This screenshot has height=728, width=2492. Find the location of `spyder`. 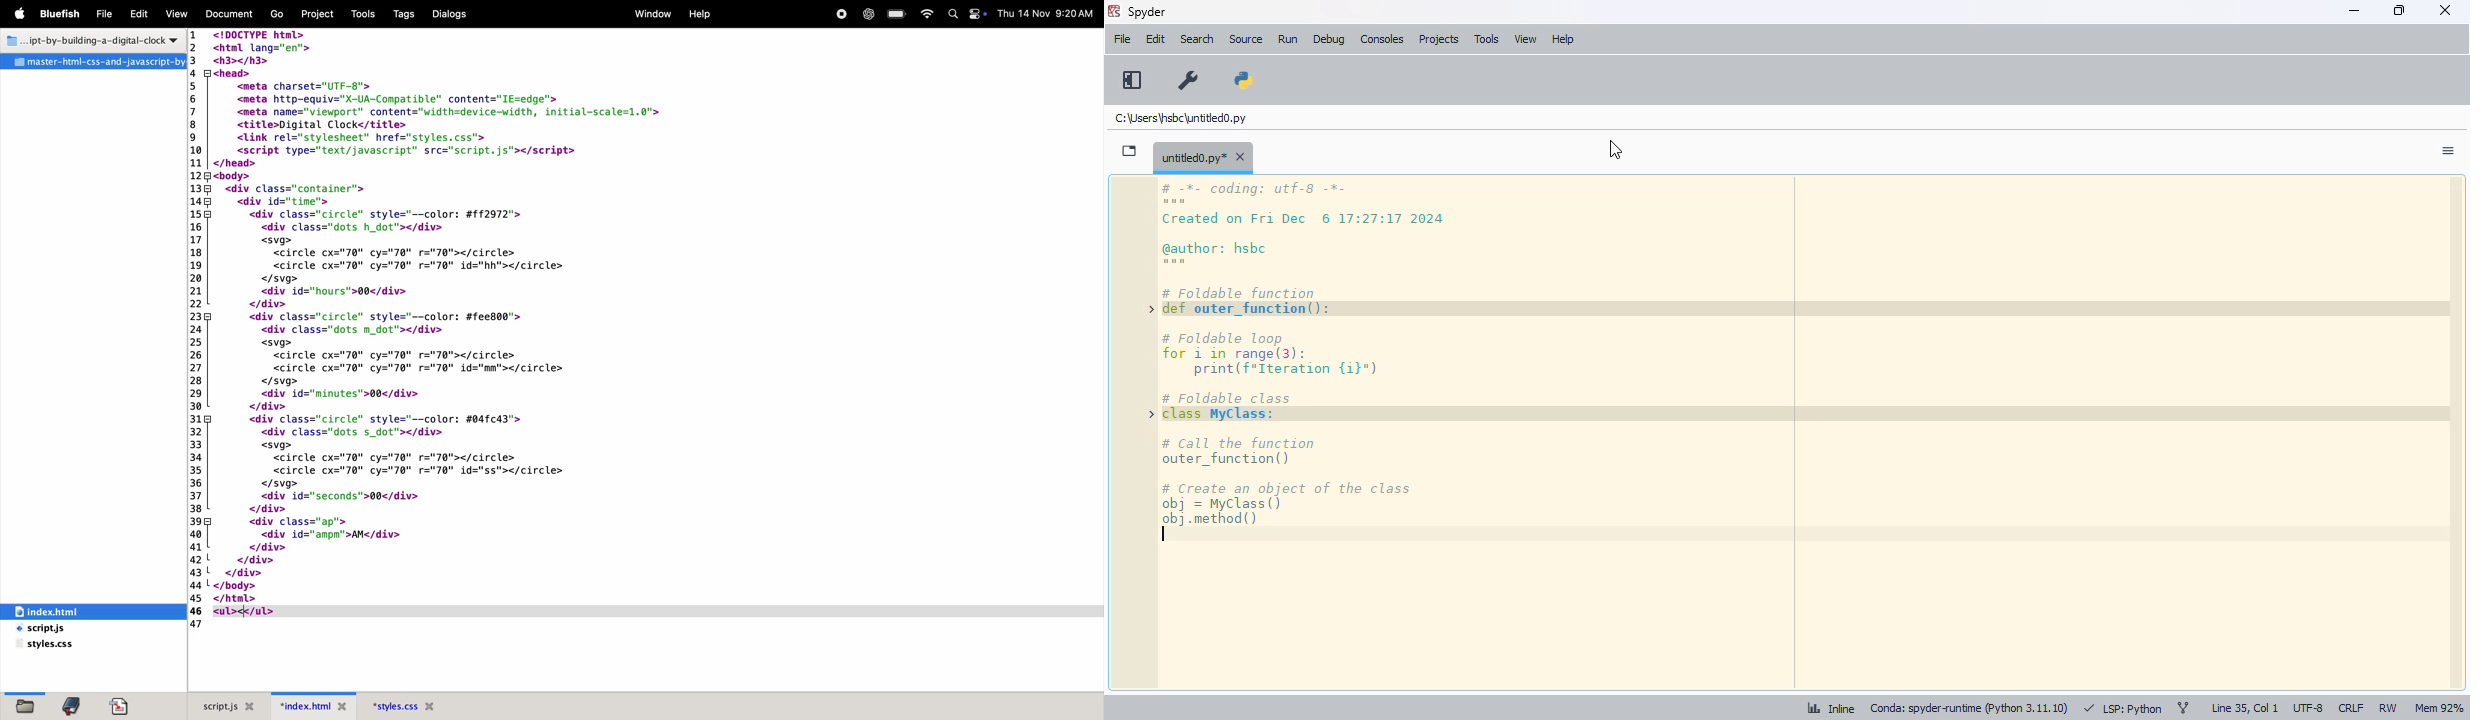

spyder is located at coordinates (1148, 12).